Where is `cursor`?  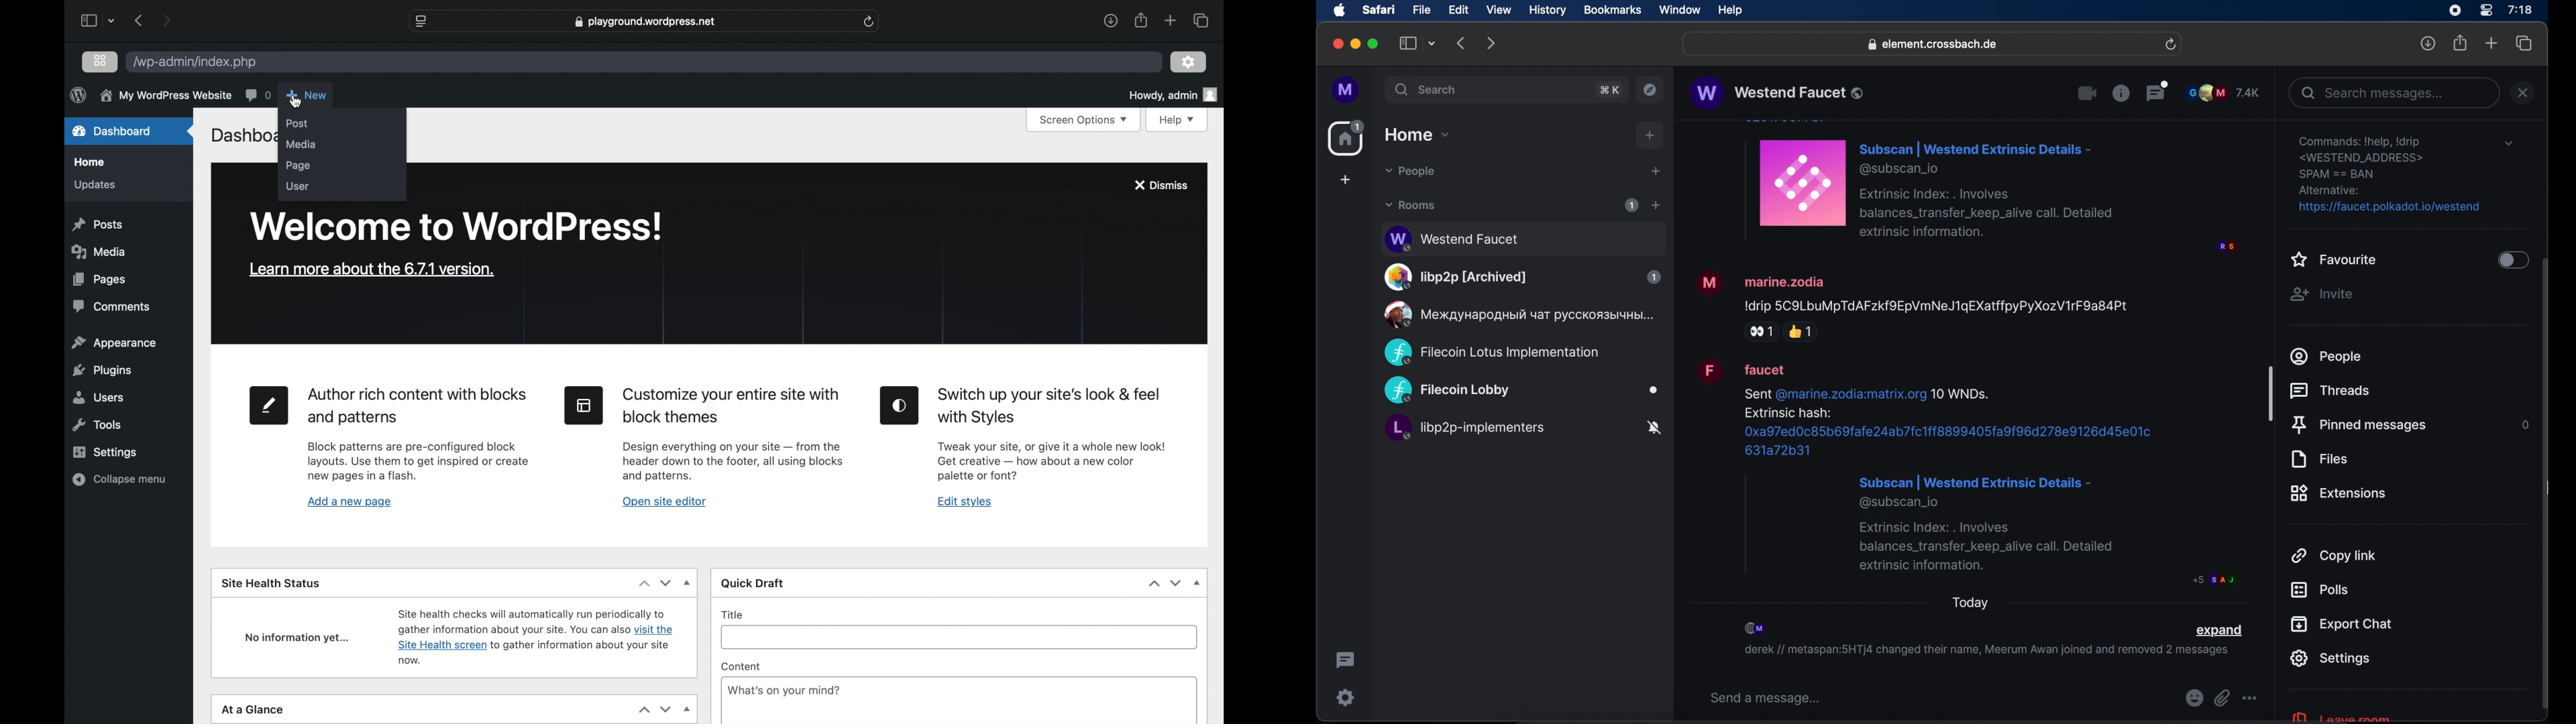 cursor is located at coordinates (297, 101).